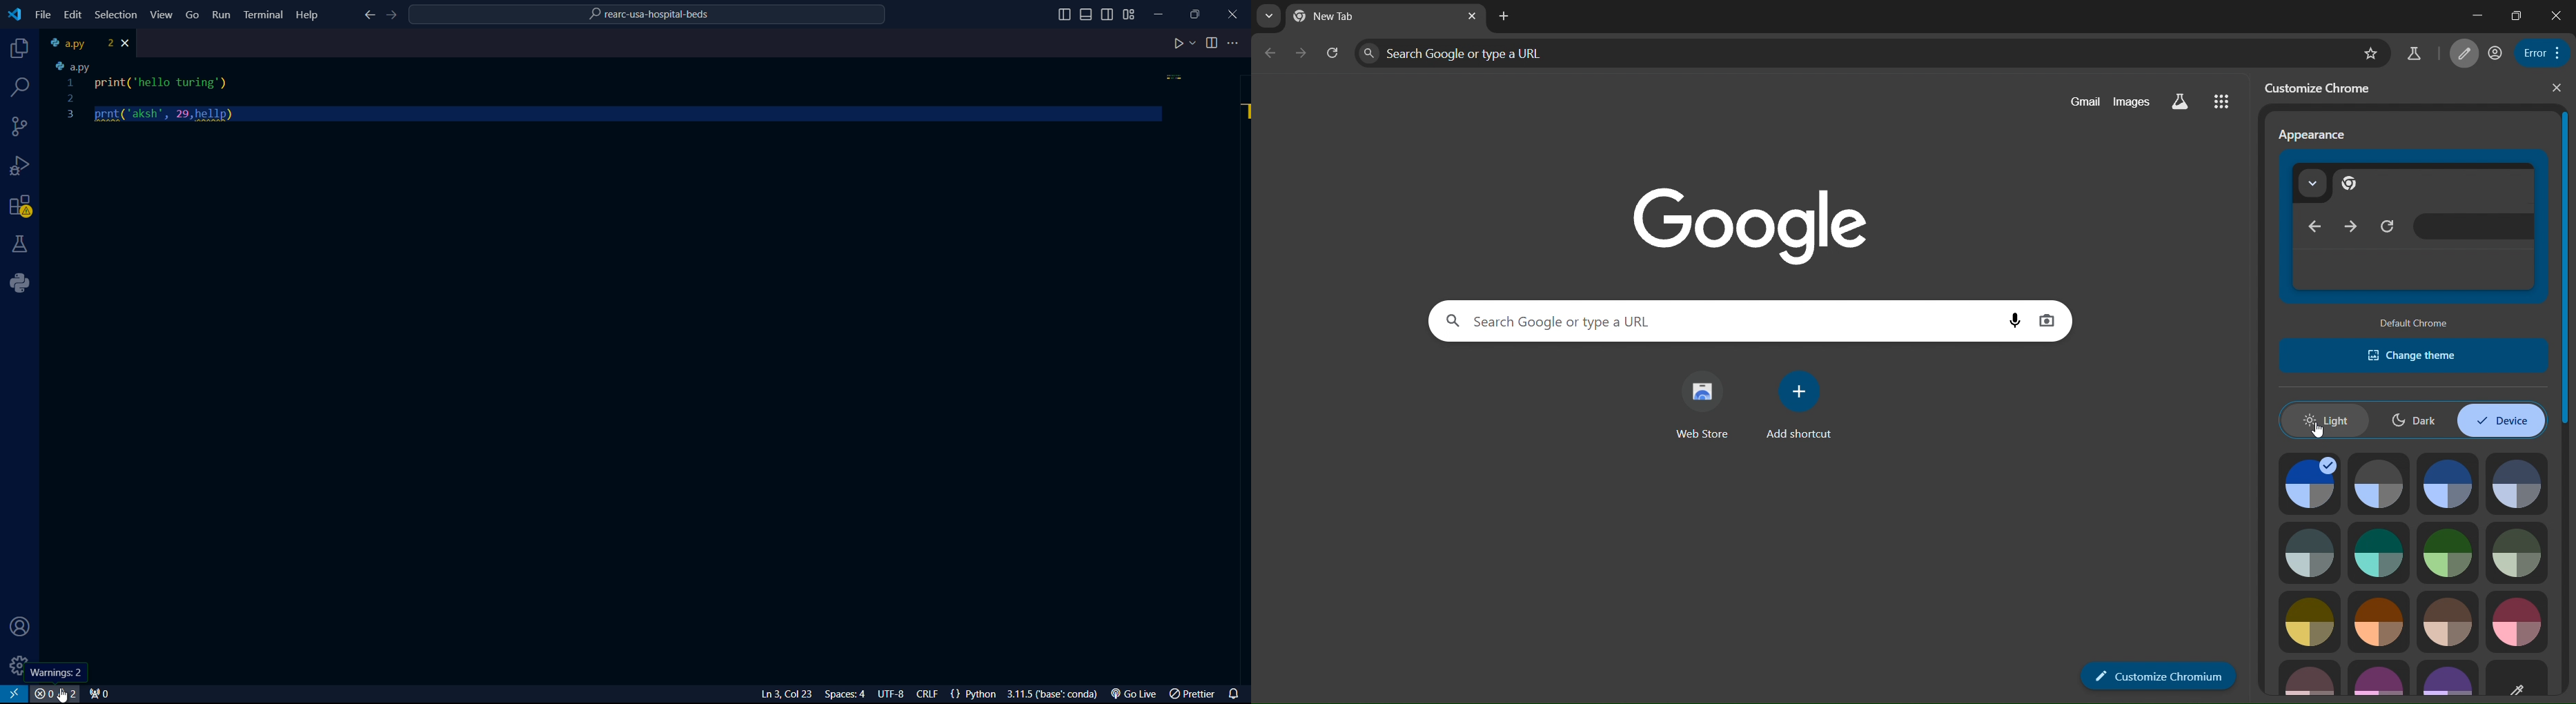 The height and width of the screenshot is (728, 2576). Describe the element at coordinates (118, 16) in the screenshot. I see `Selection` at that location.